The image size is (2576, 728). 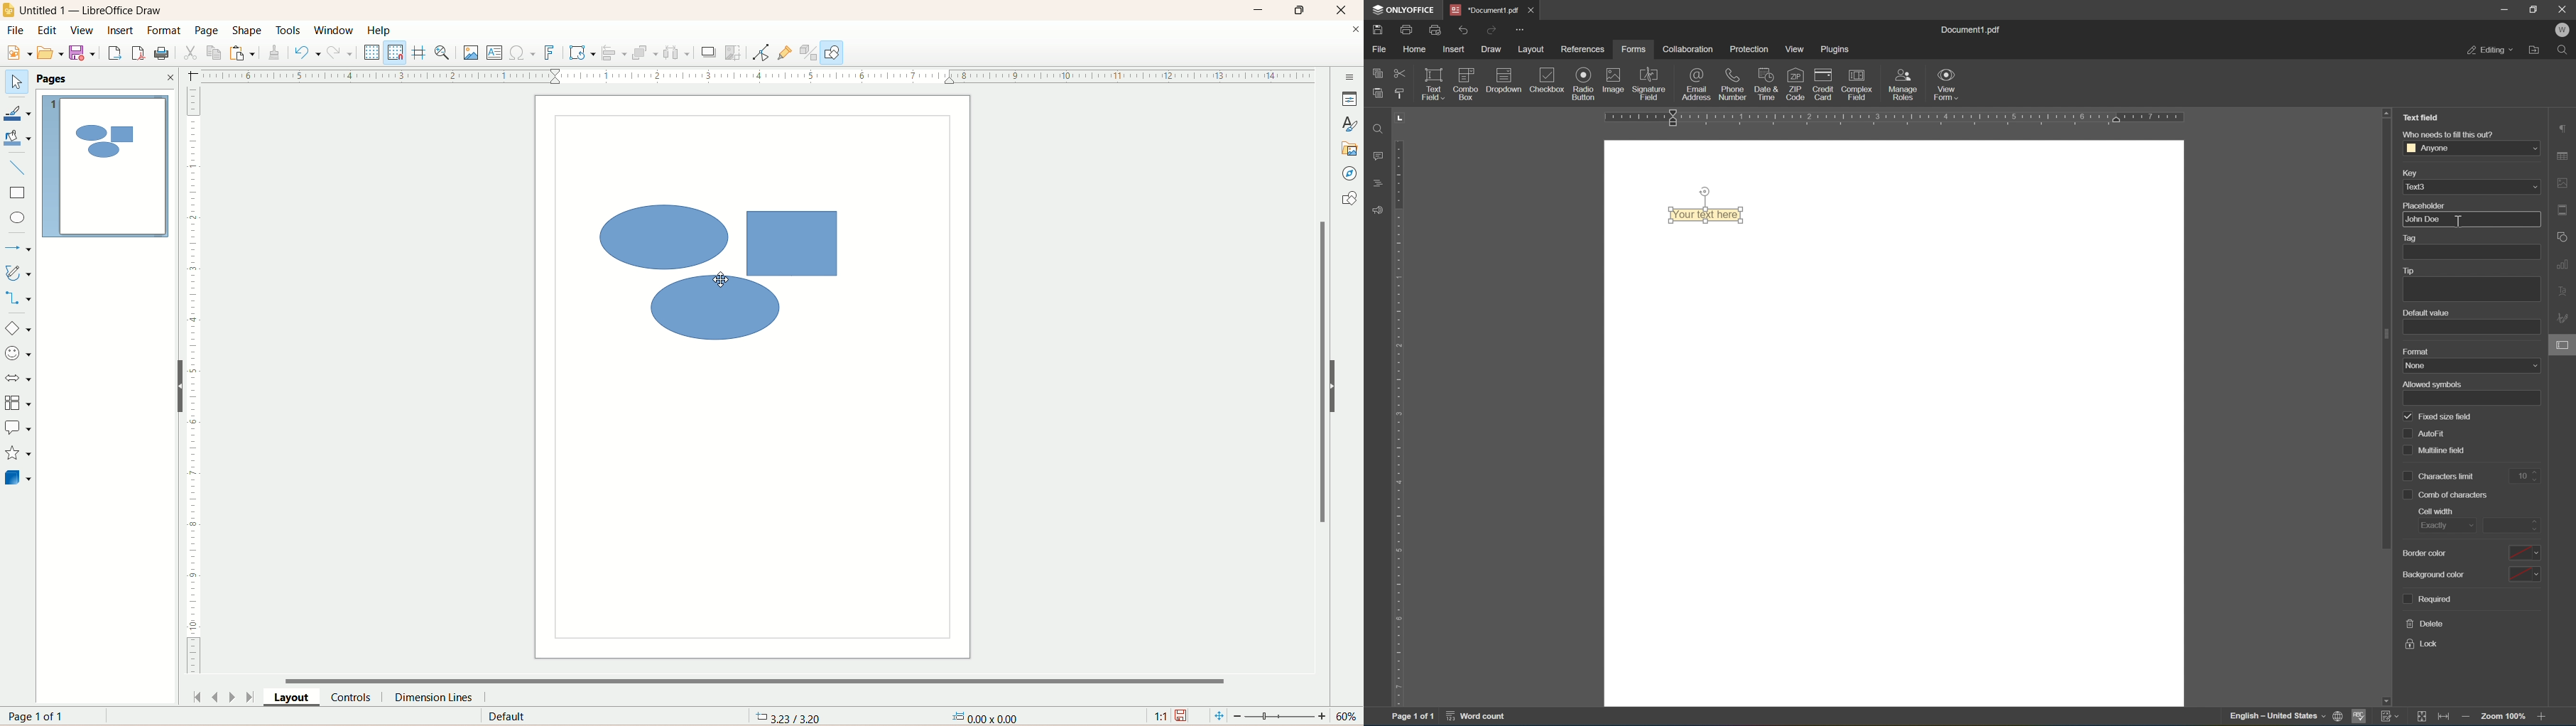 I want to click on cell width, so click(x=2436, y=510).